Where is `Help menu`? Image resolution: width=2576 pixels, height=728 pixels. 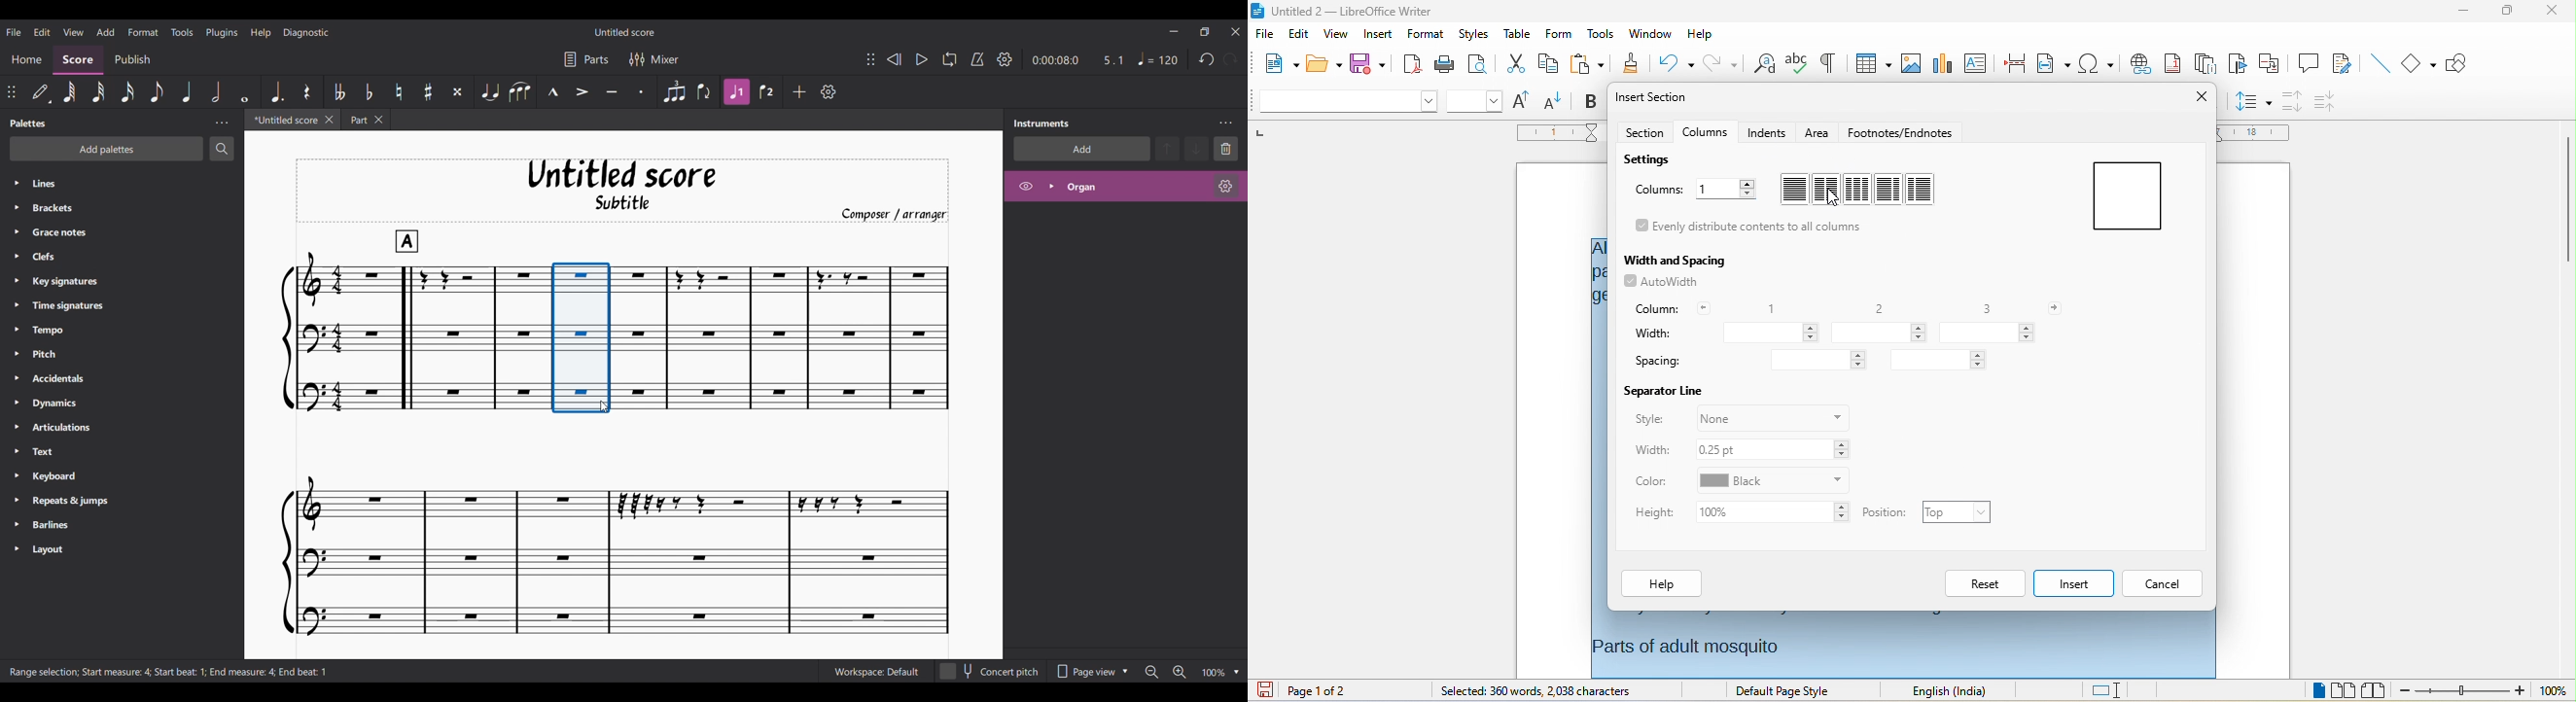 Help menu is located at coordinates (261, 32).